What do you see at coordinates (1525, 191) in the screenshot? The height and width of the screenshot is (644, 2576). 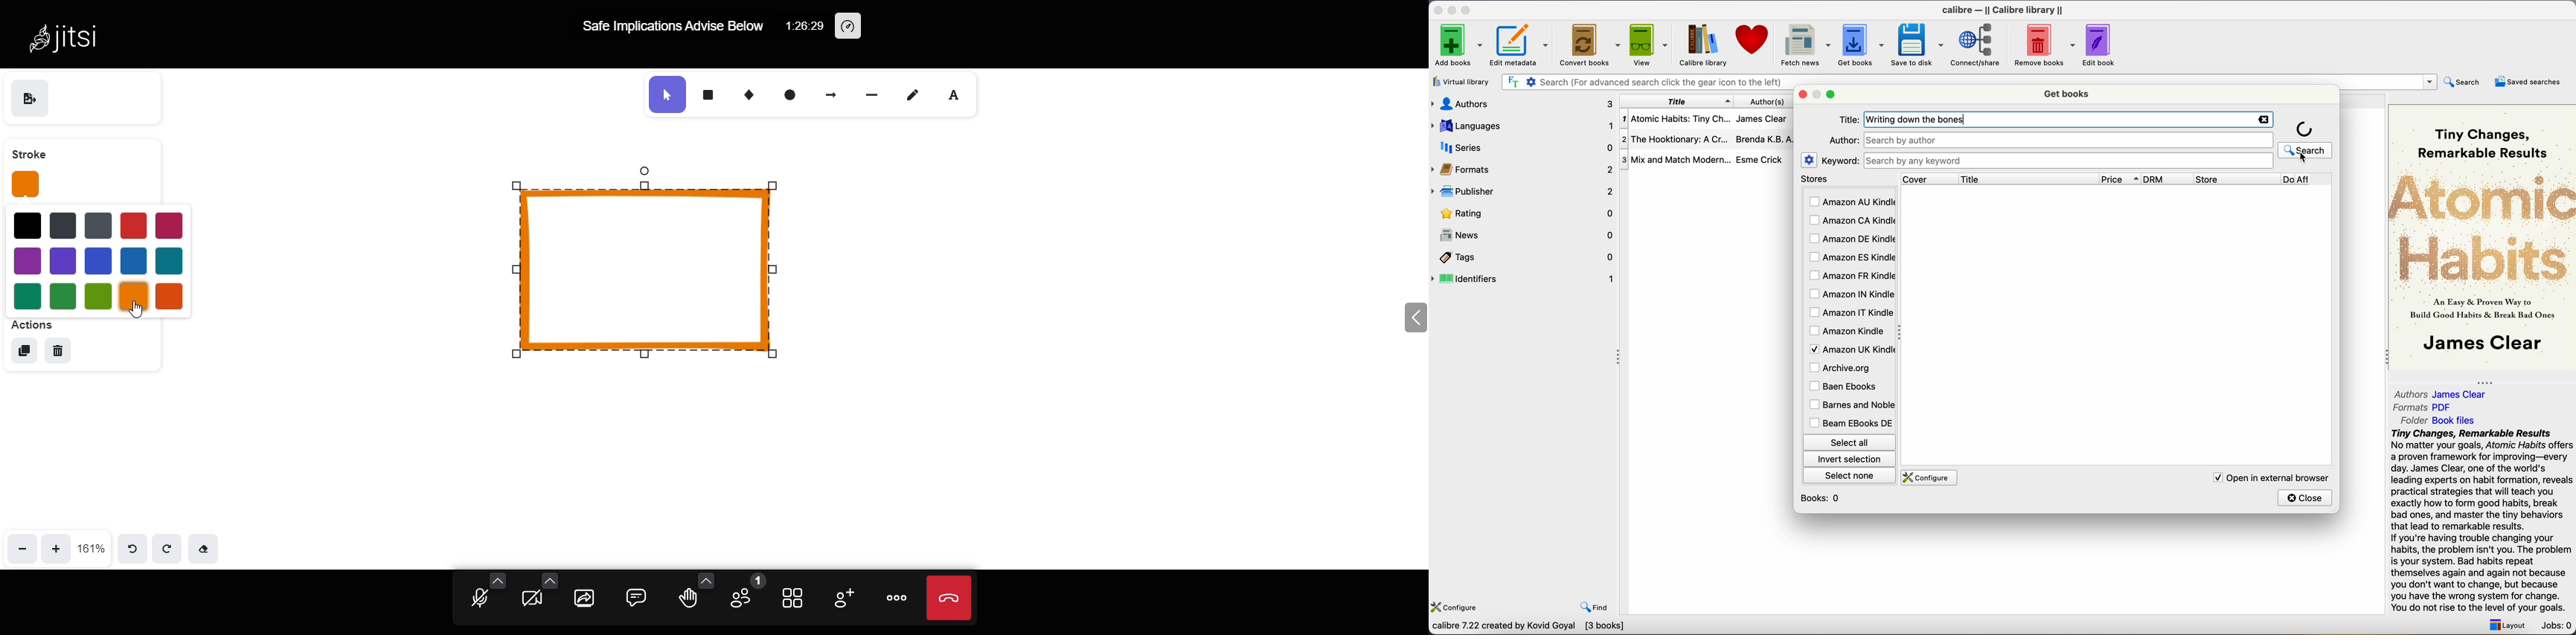 I see `publisher` at bounding box center [1525, 191].